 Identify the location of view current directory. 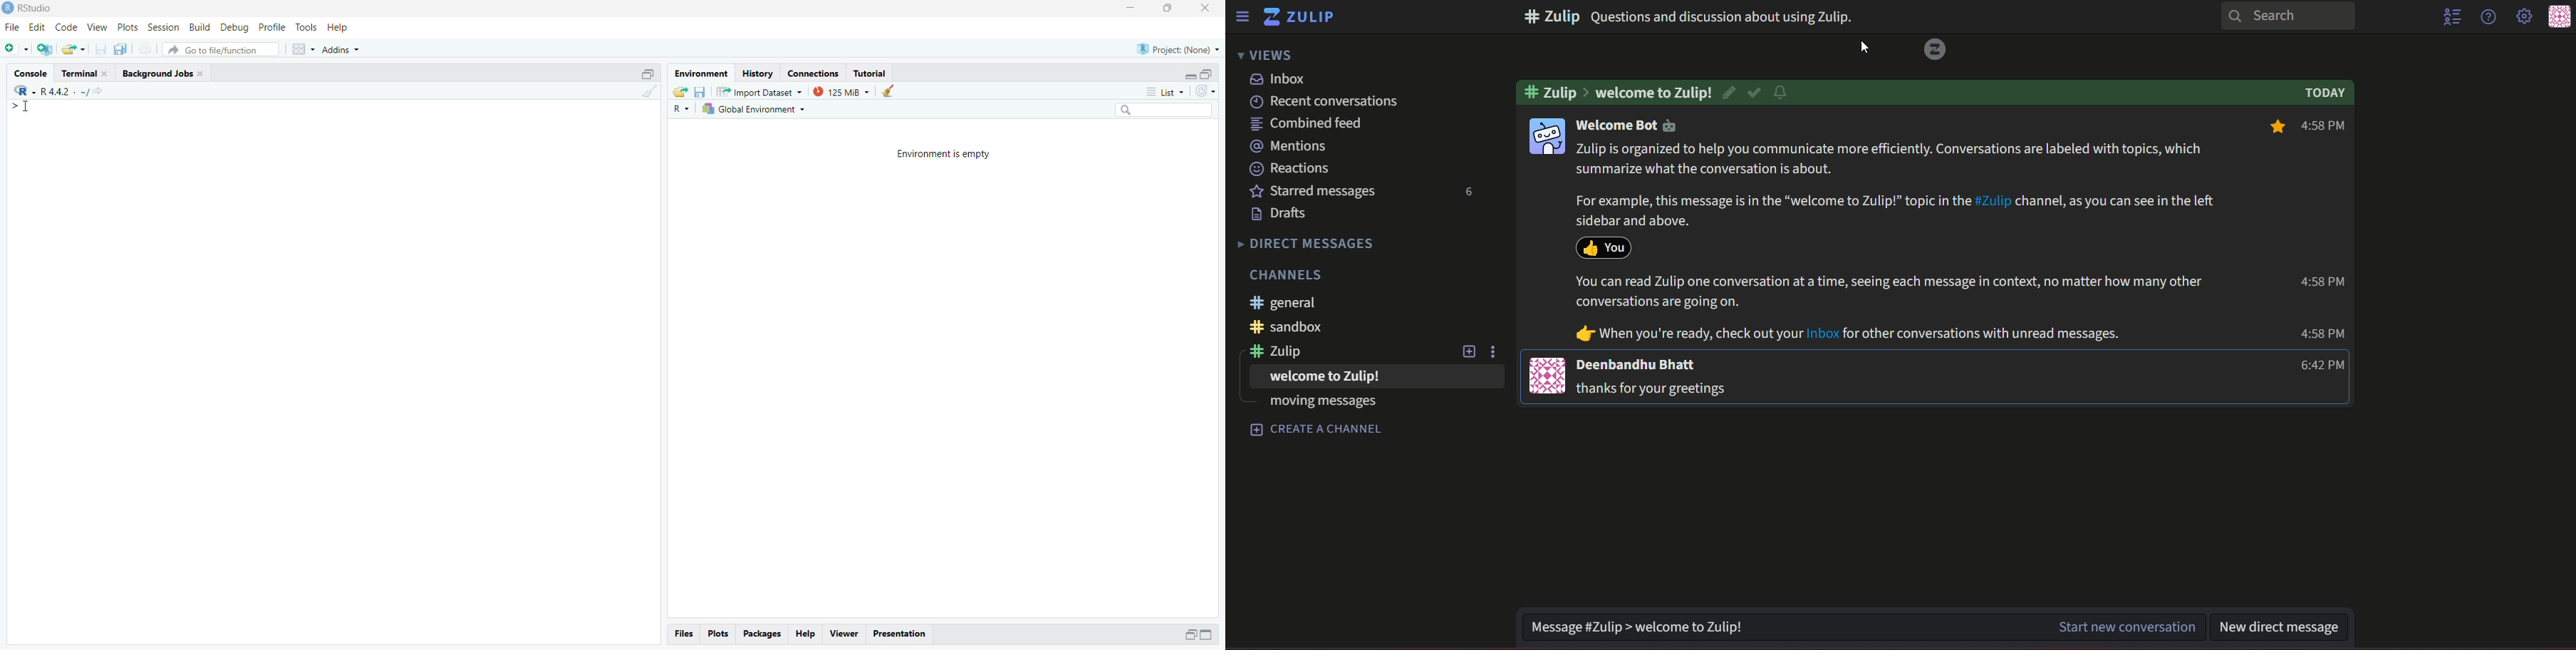
(91, 91).